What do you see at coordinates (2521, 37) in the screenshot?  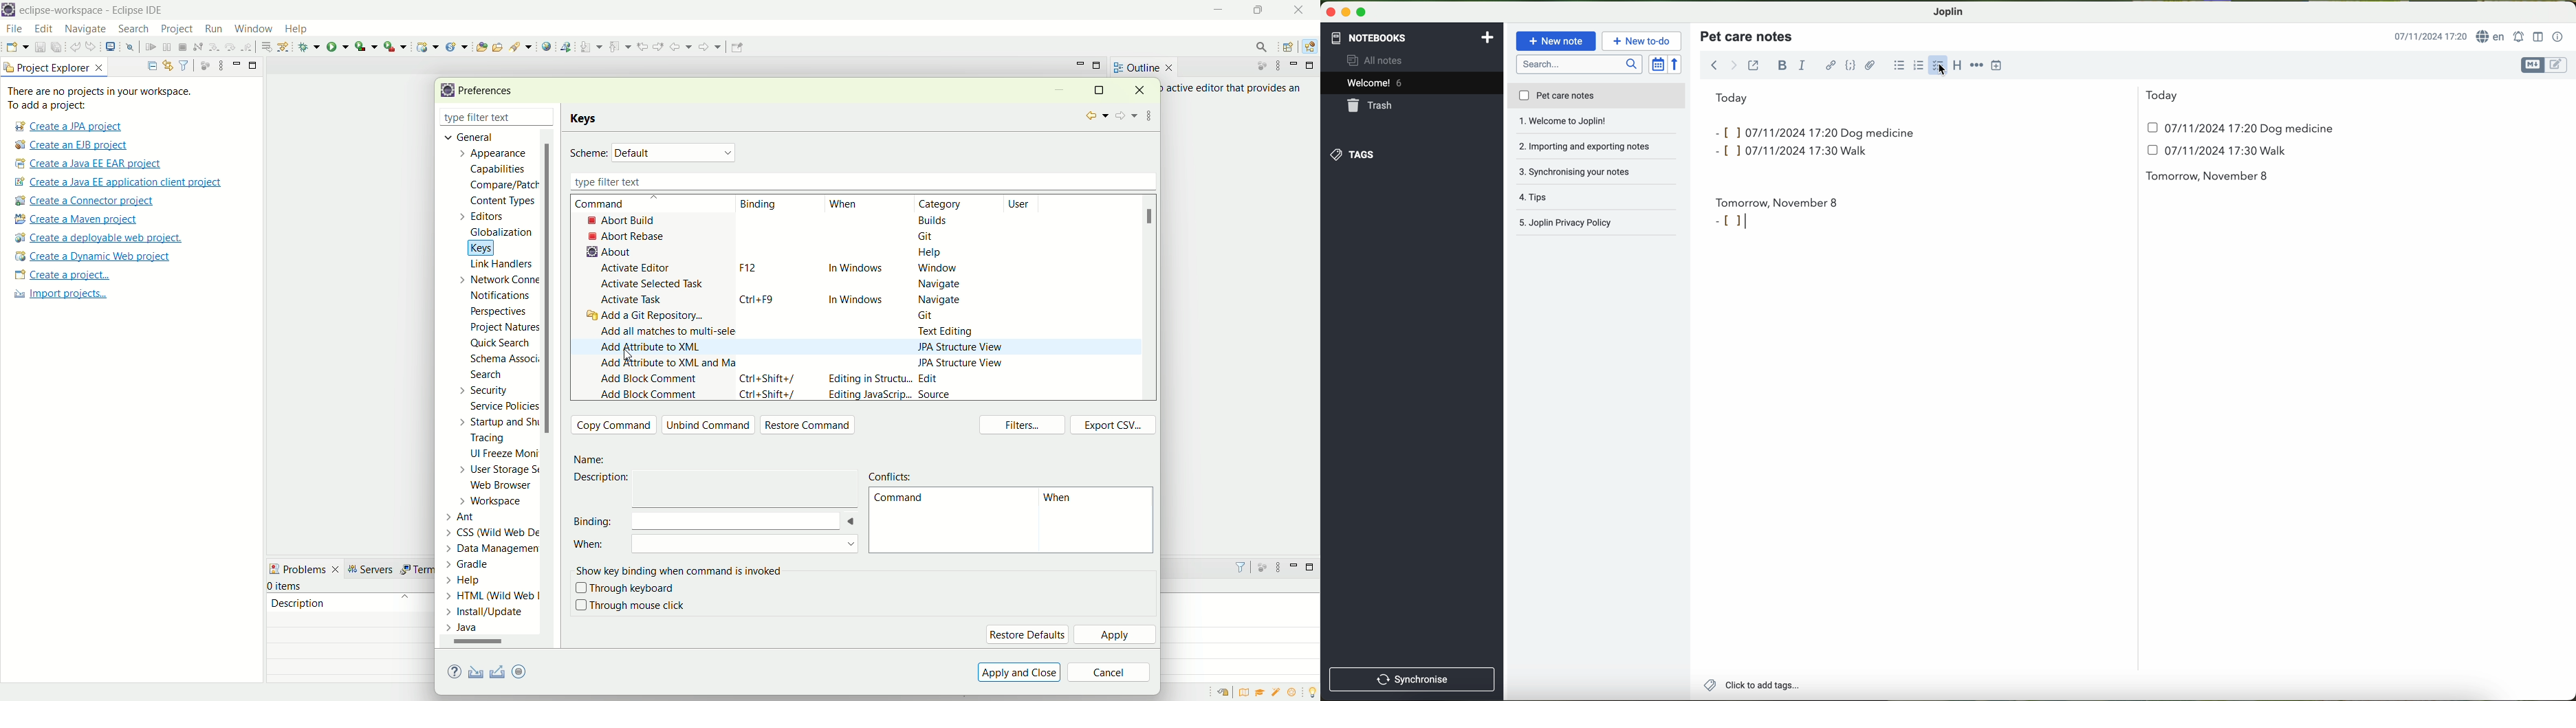 I see `set alarm` at bounding box center [2521, 37].